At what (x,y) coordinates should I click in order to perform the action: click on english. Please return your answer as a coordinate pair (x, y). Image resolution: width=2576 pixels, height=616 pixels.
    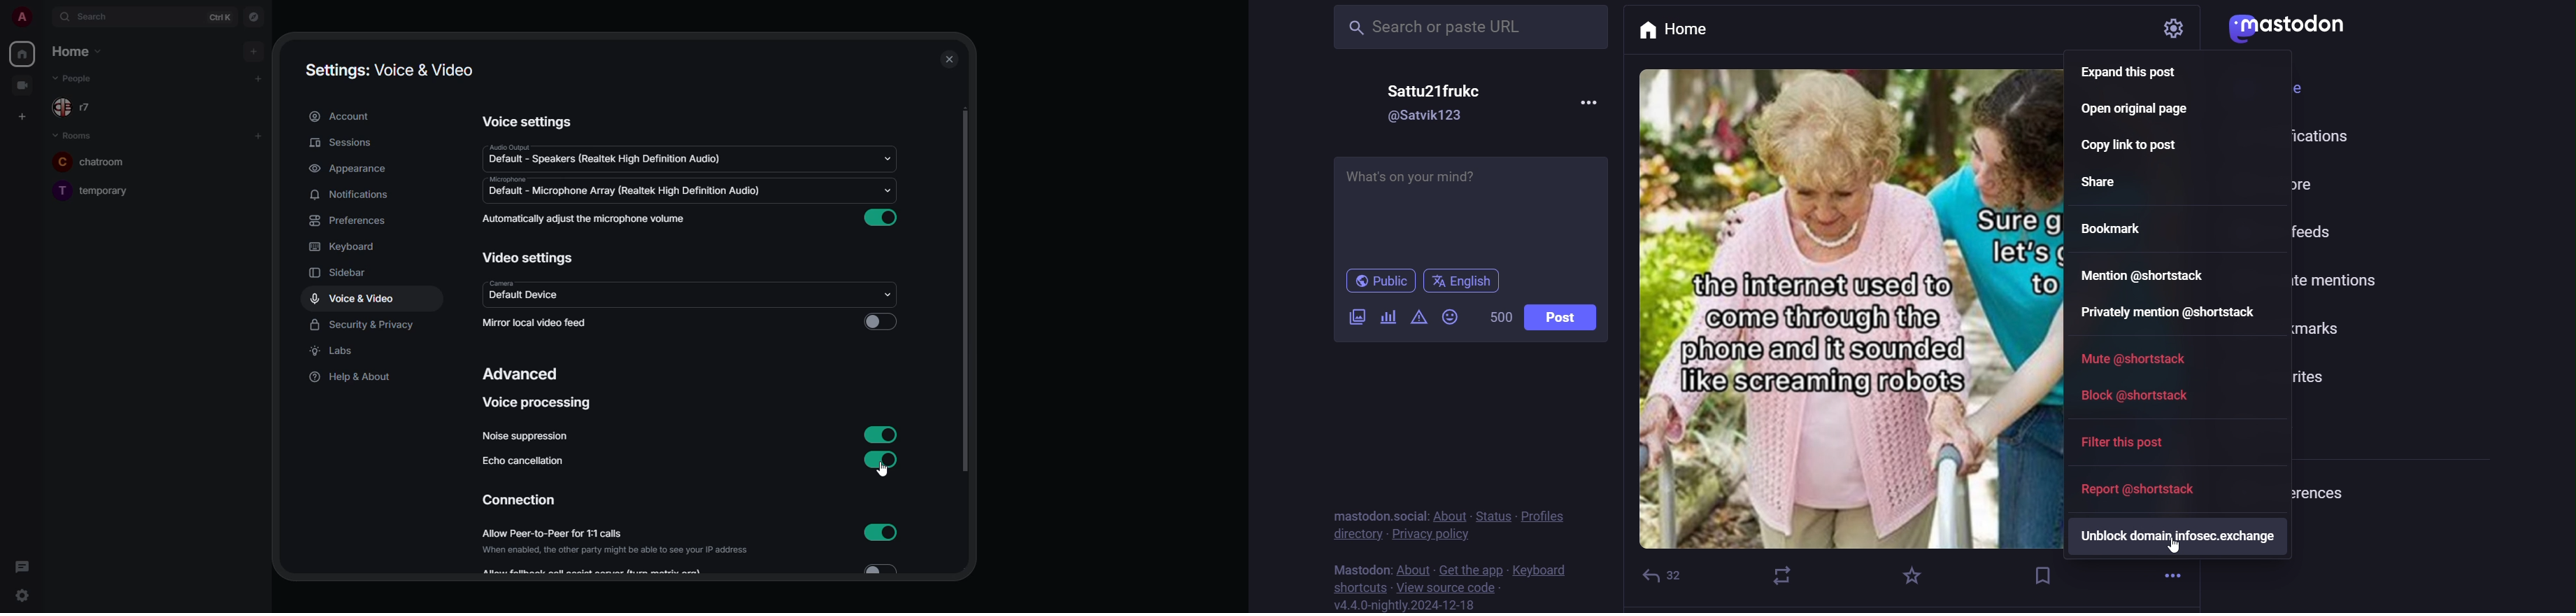
    Looking at the image, I should click on (1464, 280).